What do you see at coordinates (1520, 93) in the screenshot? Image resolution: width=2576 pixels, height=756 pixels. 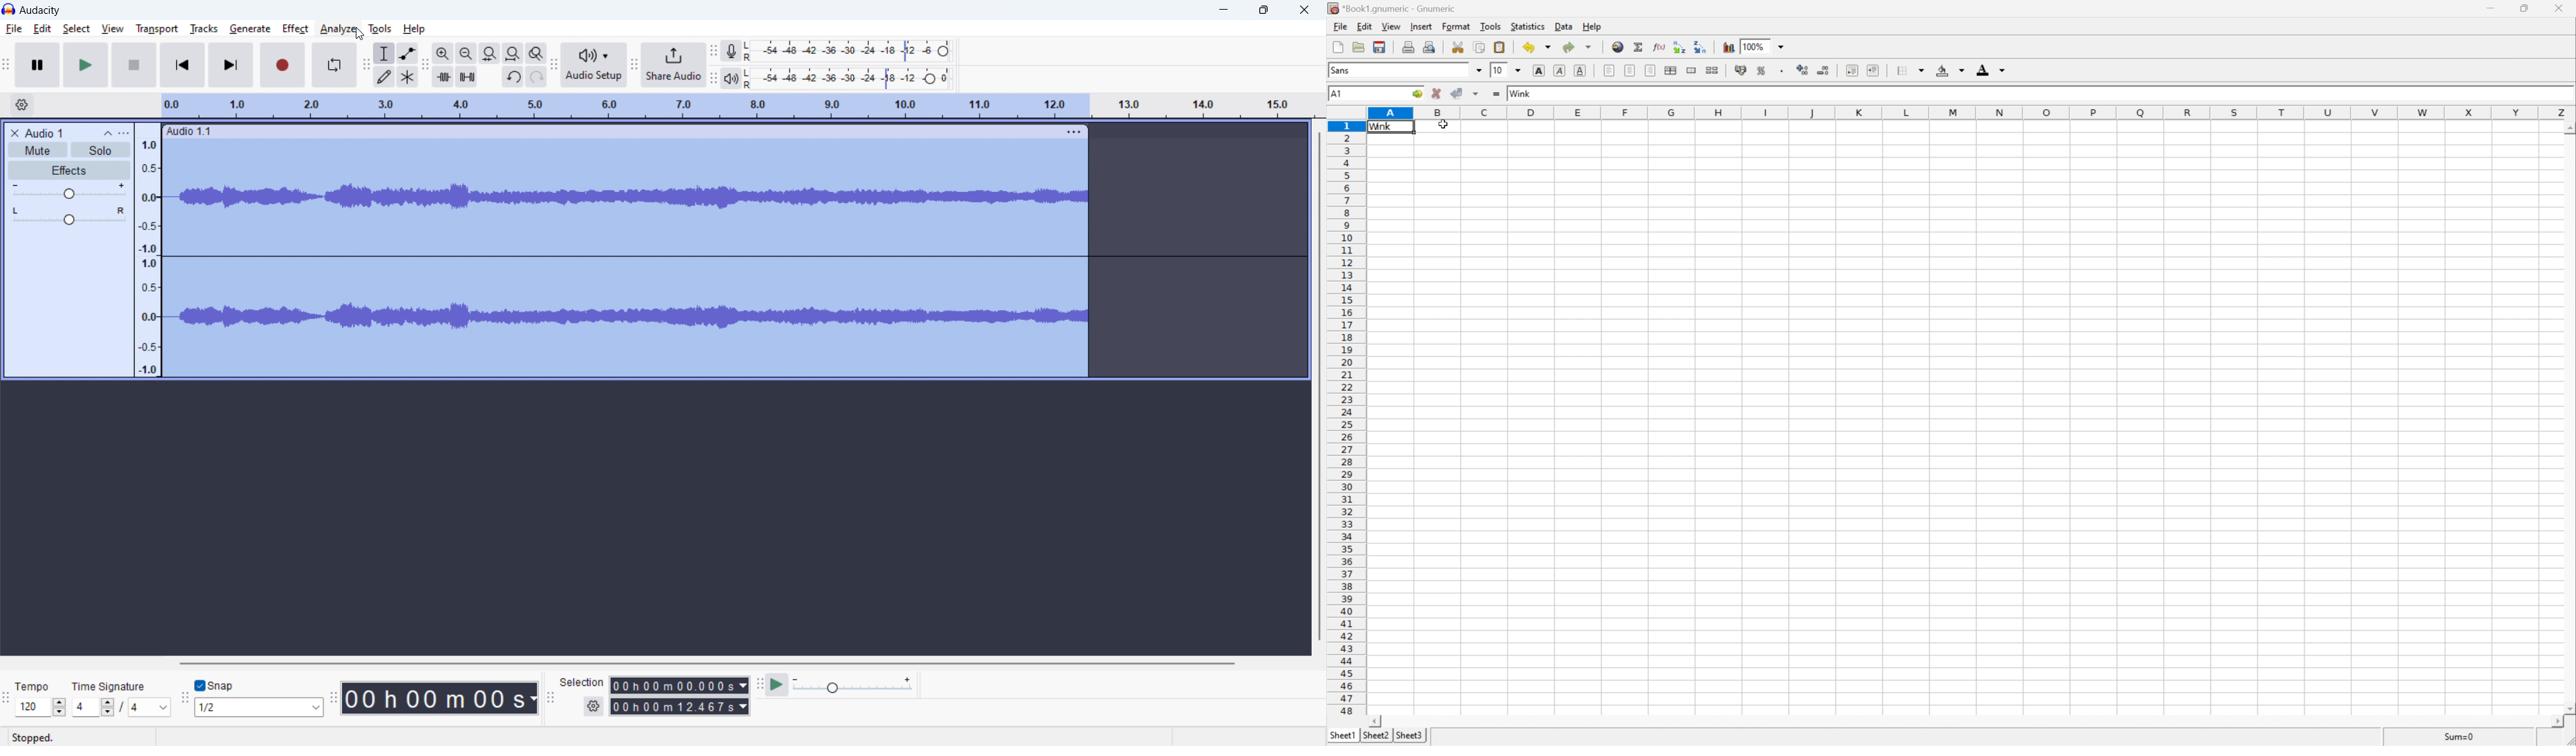 I see `wink` at bounding box center [1520, 93].